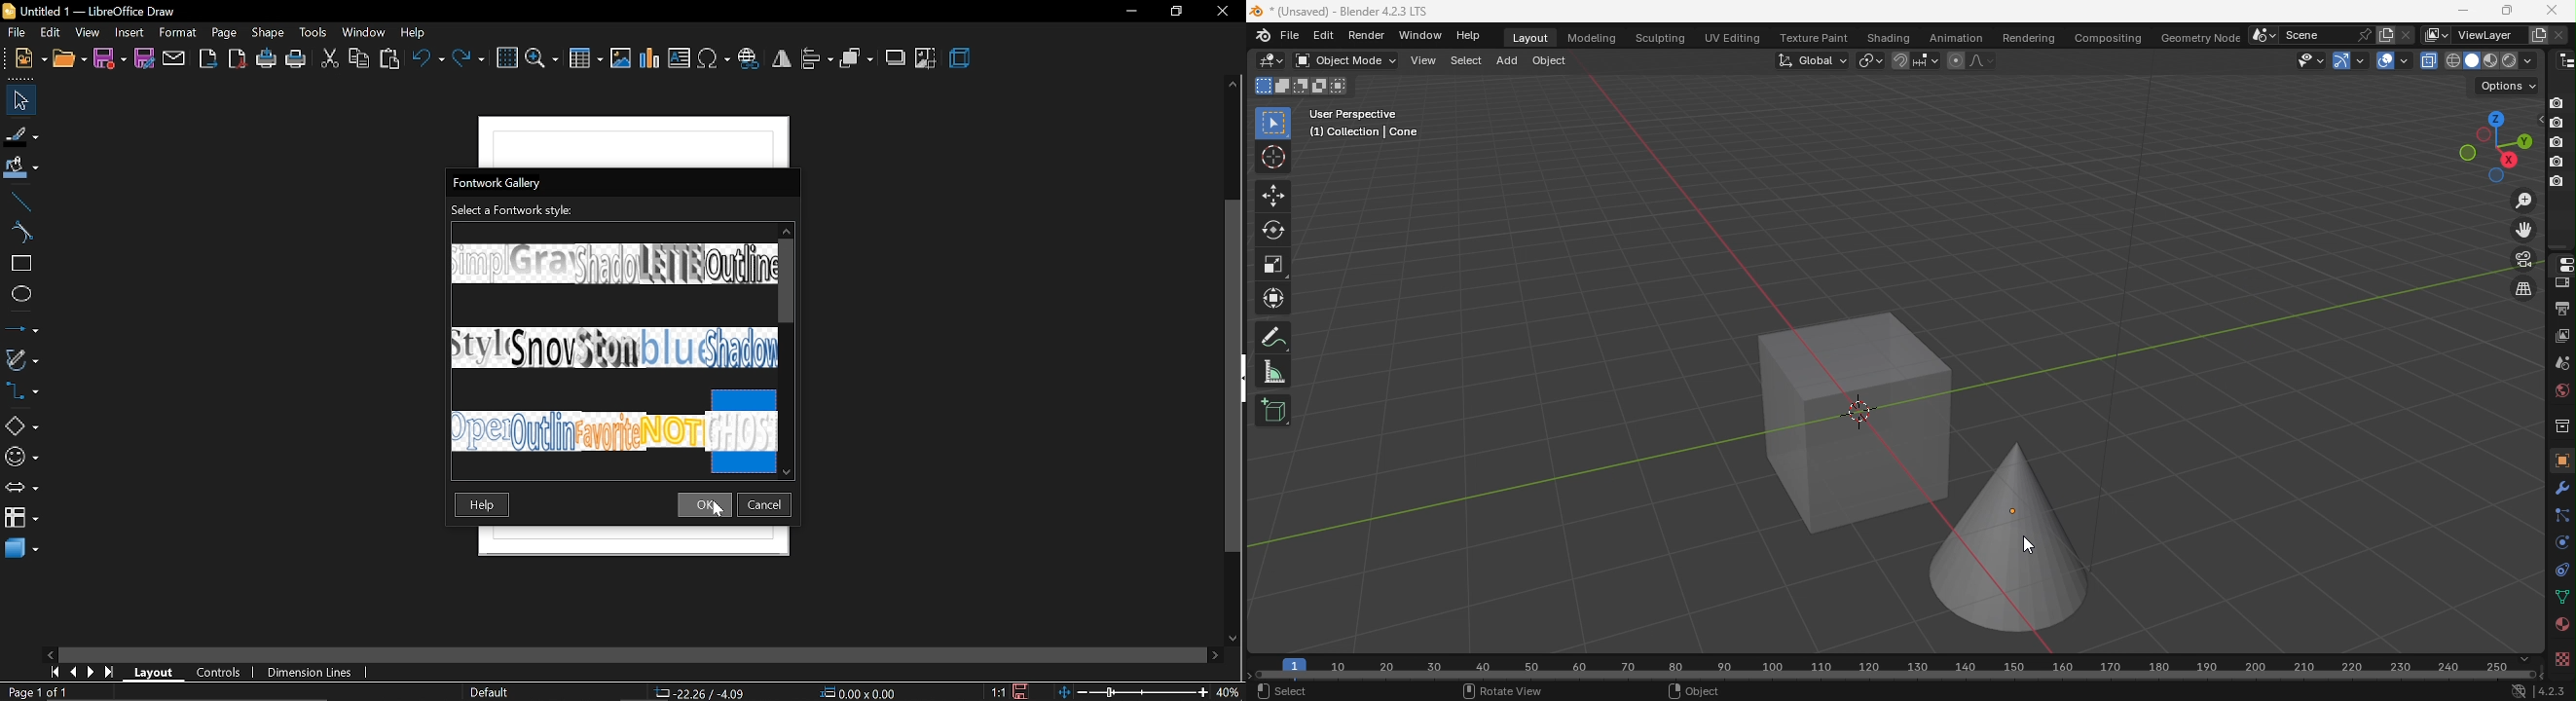 This screenshot has height=728, width=2576. I want to click on line, so click(18, 201).